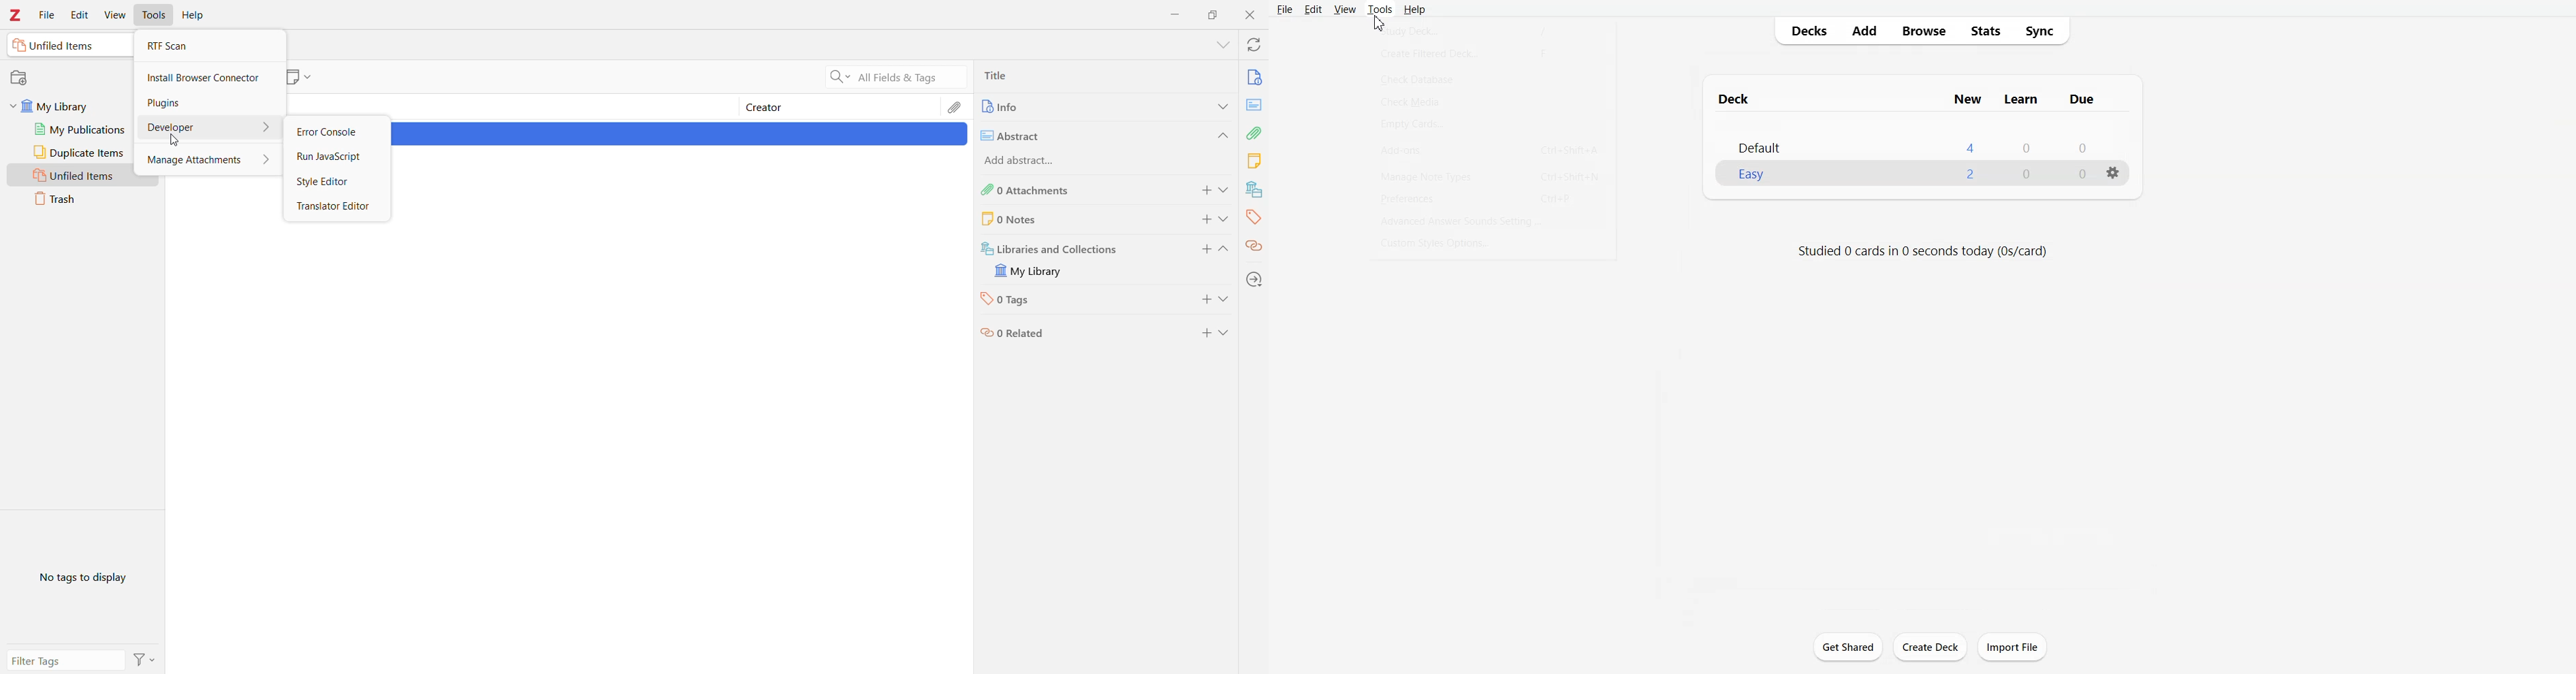 The width and height of the screenshot is (2576, 700). Describe the element at coordinates (208, 127) in the screenshot. I see `Developer` at that location.